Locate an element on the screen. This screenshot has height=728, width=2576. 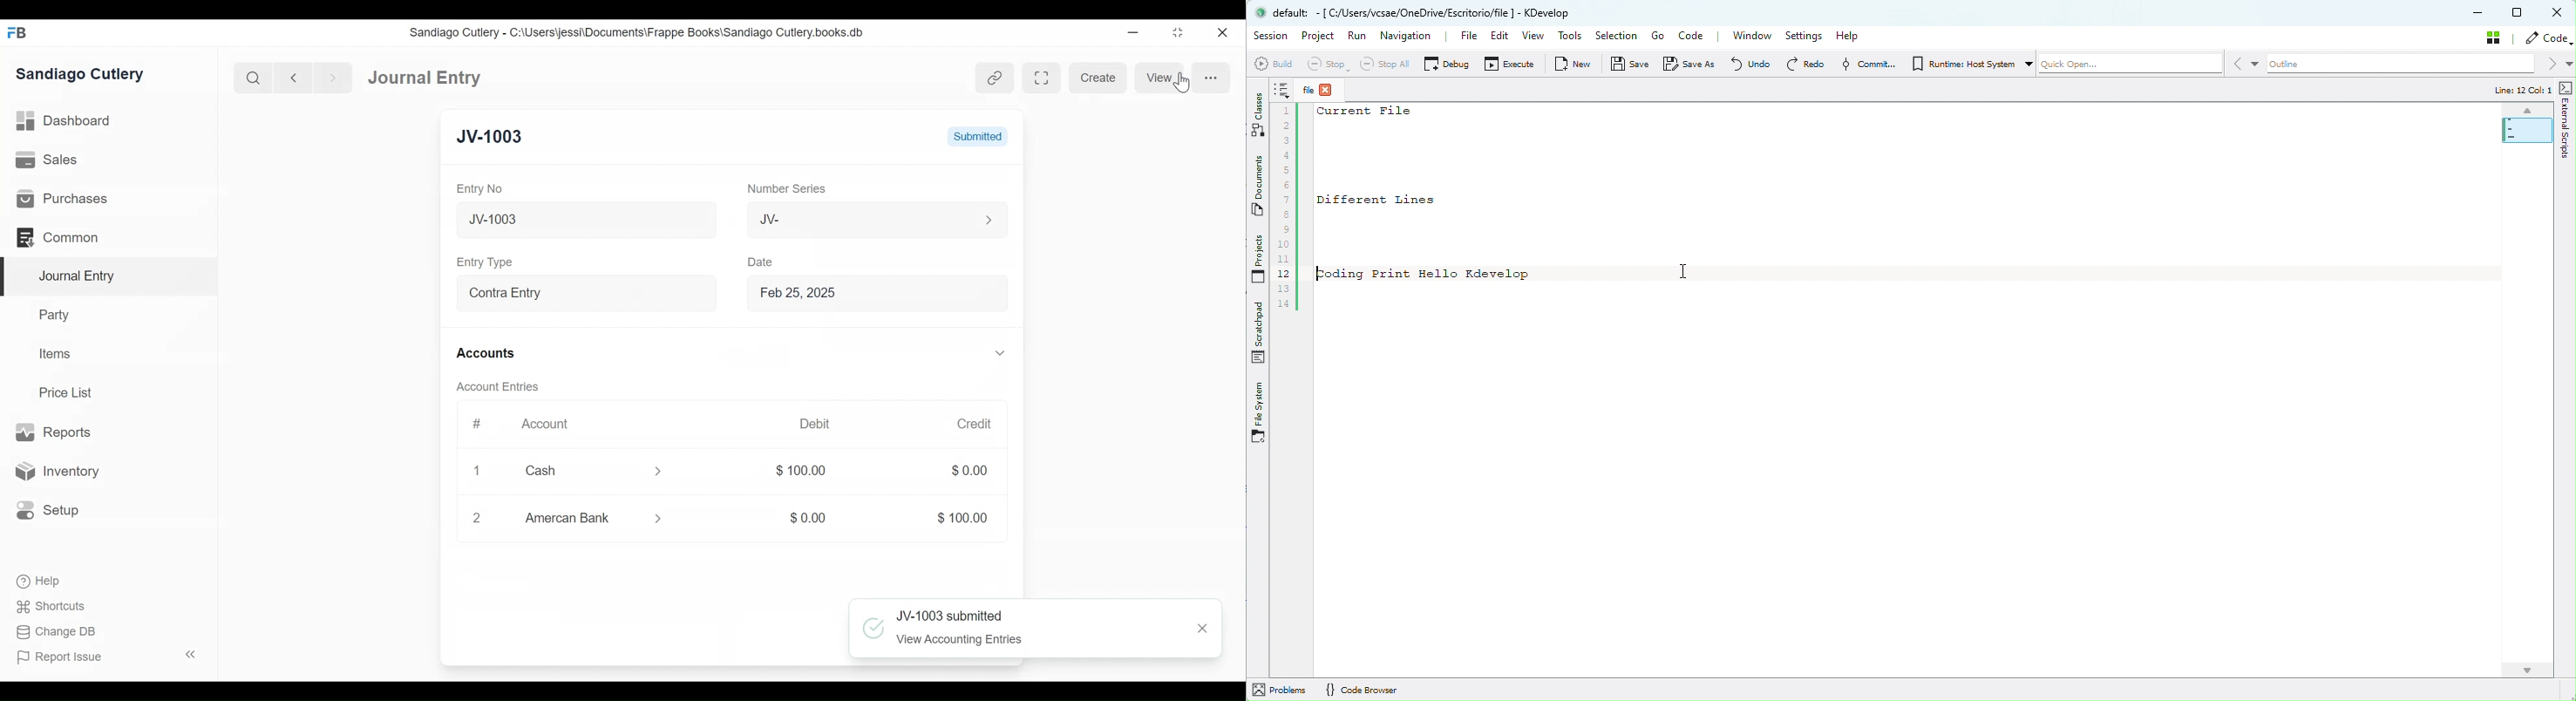
Entry Type is located at coordinates (489, 262).